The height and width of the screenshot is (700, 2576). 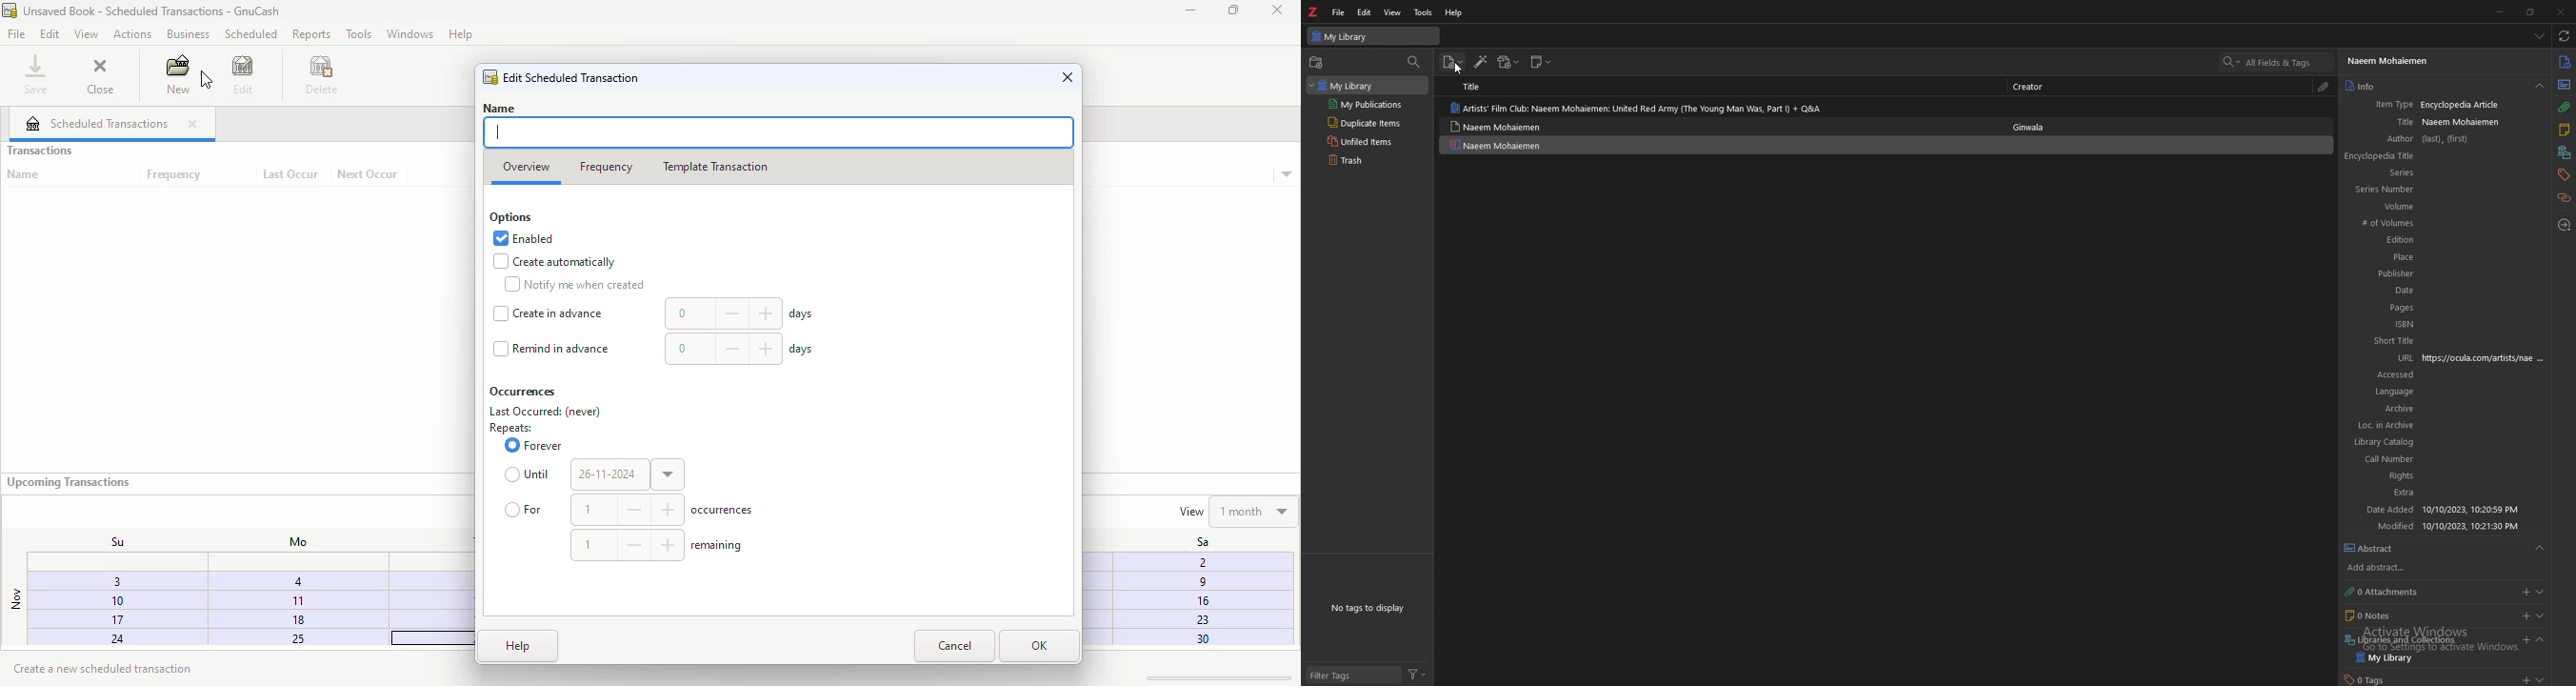 I want to click on close, so click(x=100, y=73).